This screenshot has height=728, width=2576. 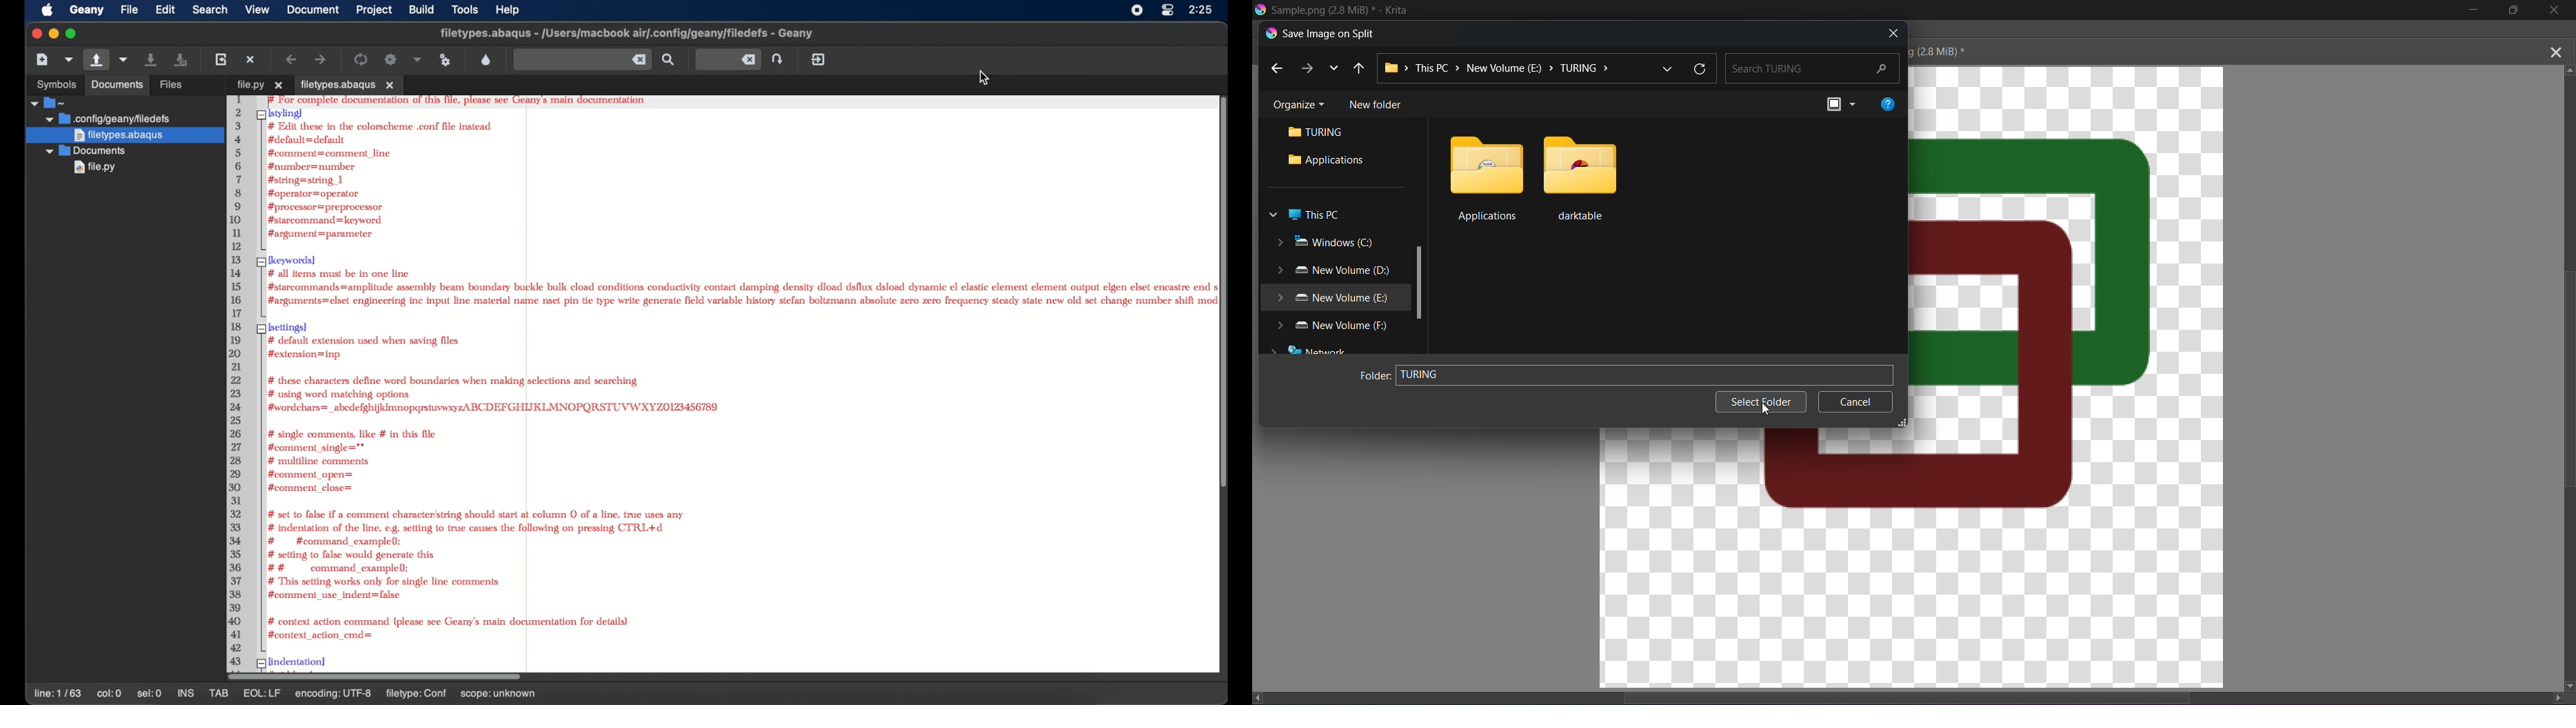 What do you see at coordinates (1335, 68) in the screenshot?
I see `Dropdown` at bounding box center [1335, 68].